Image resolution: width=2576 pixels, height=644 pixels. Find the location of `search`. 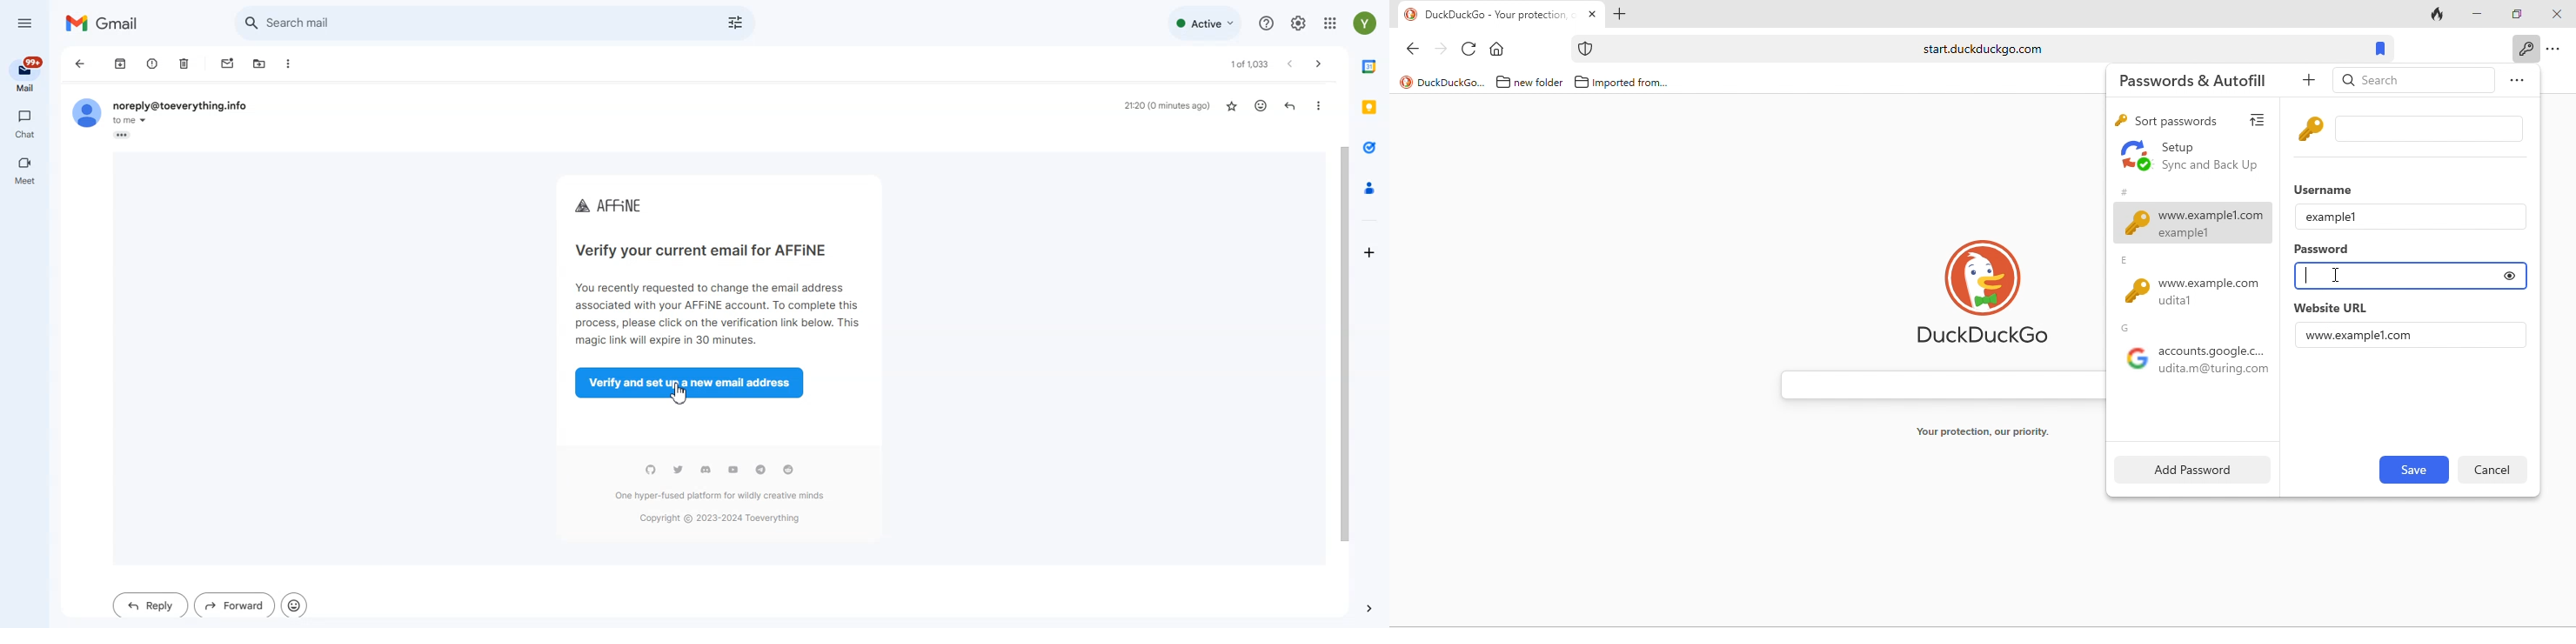

search is located at coordinates (2414, 82).